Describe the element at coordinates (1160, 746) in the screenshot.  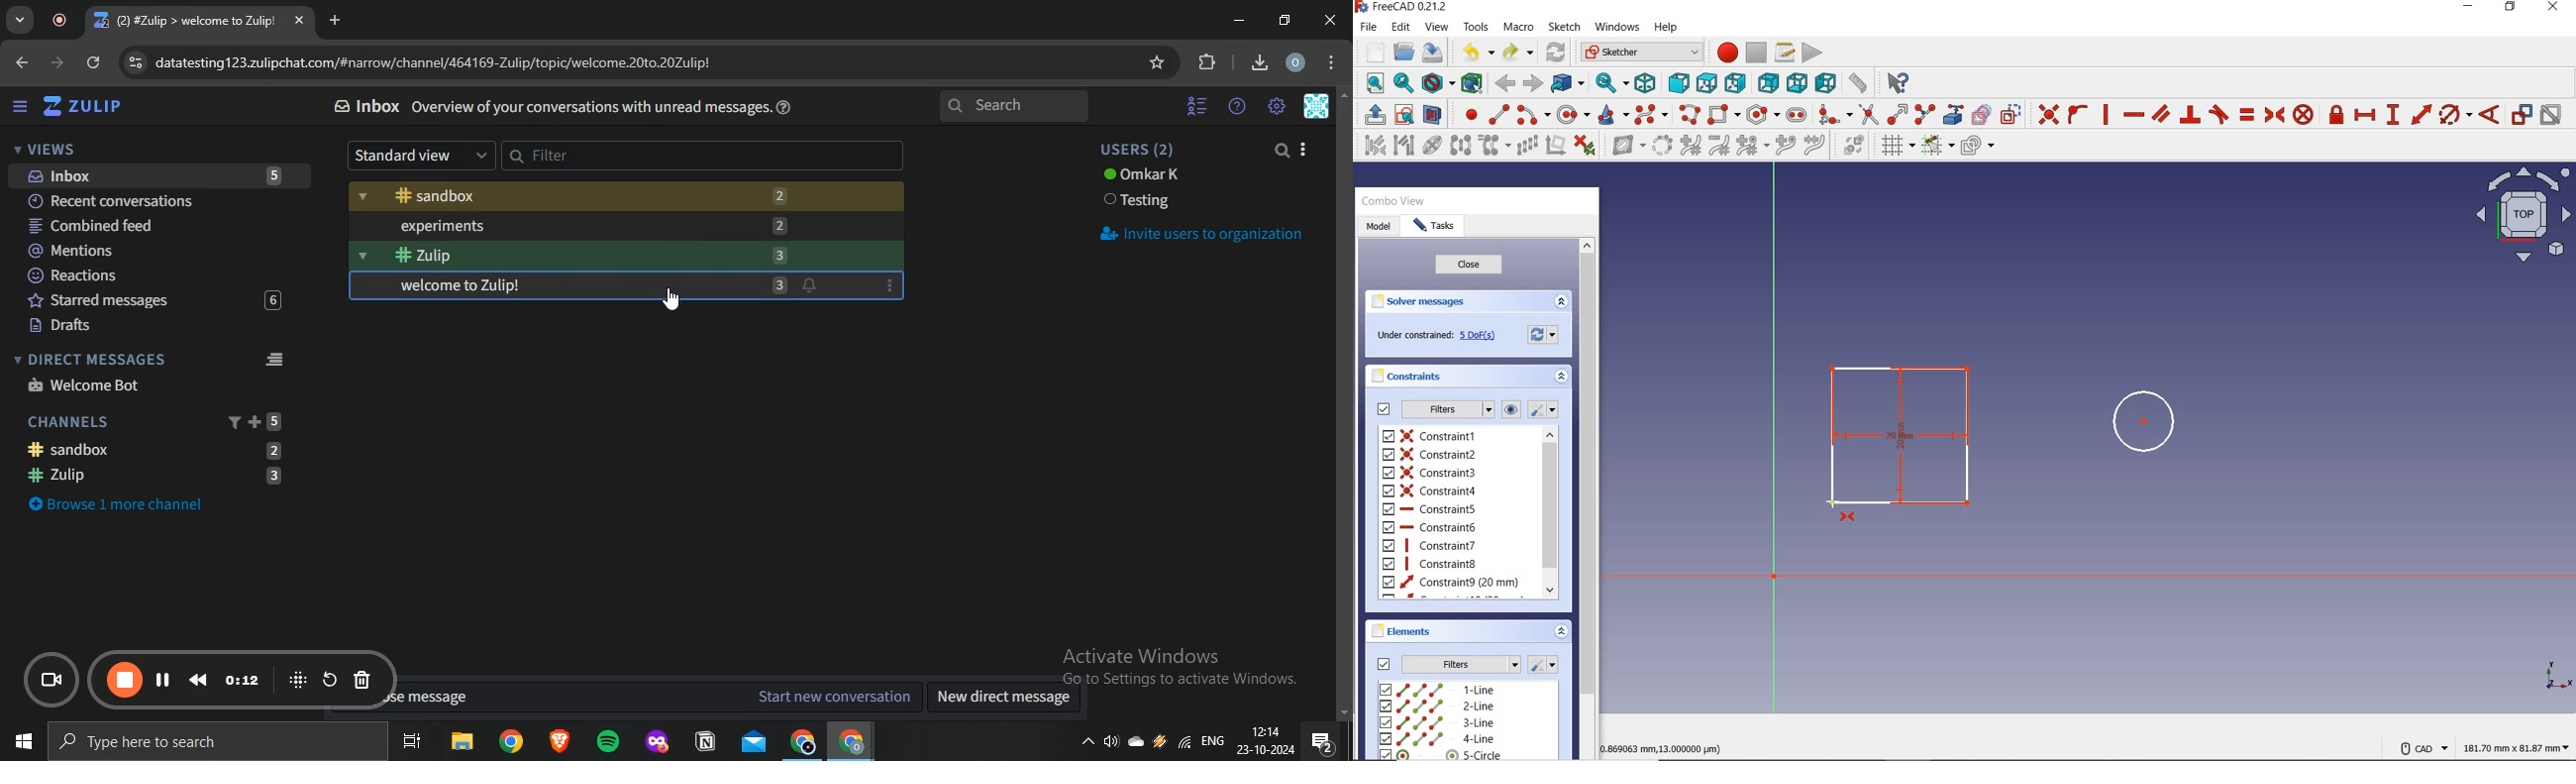
I see `winamp agent` at that location.